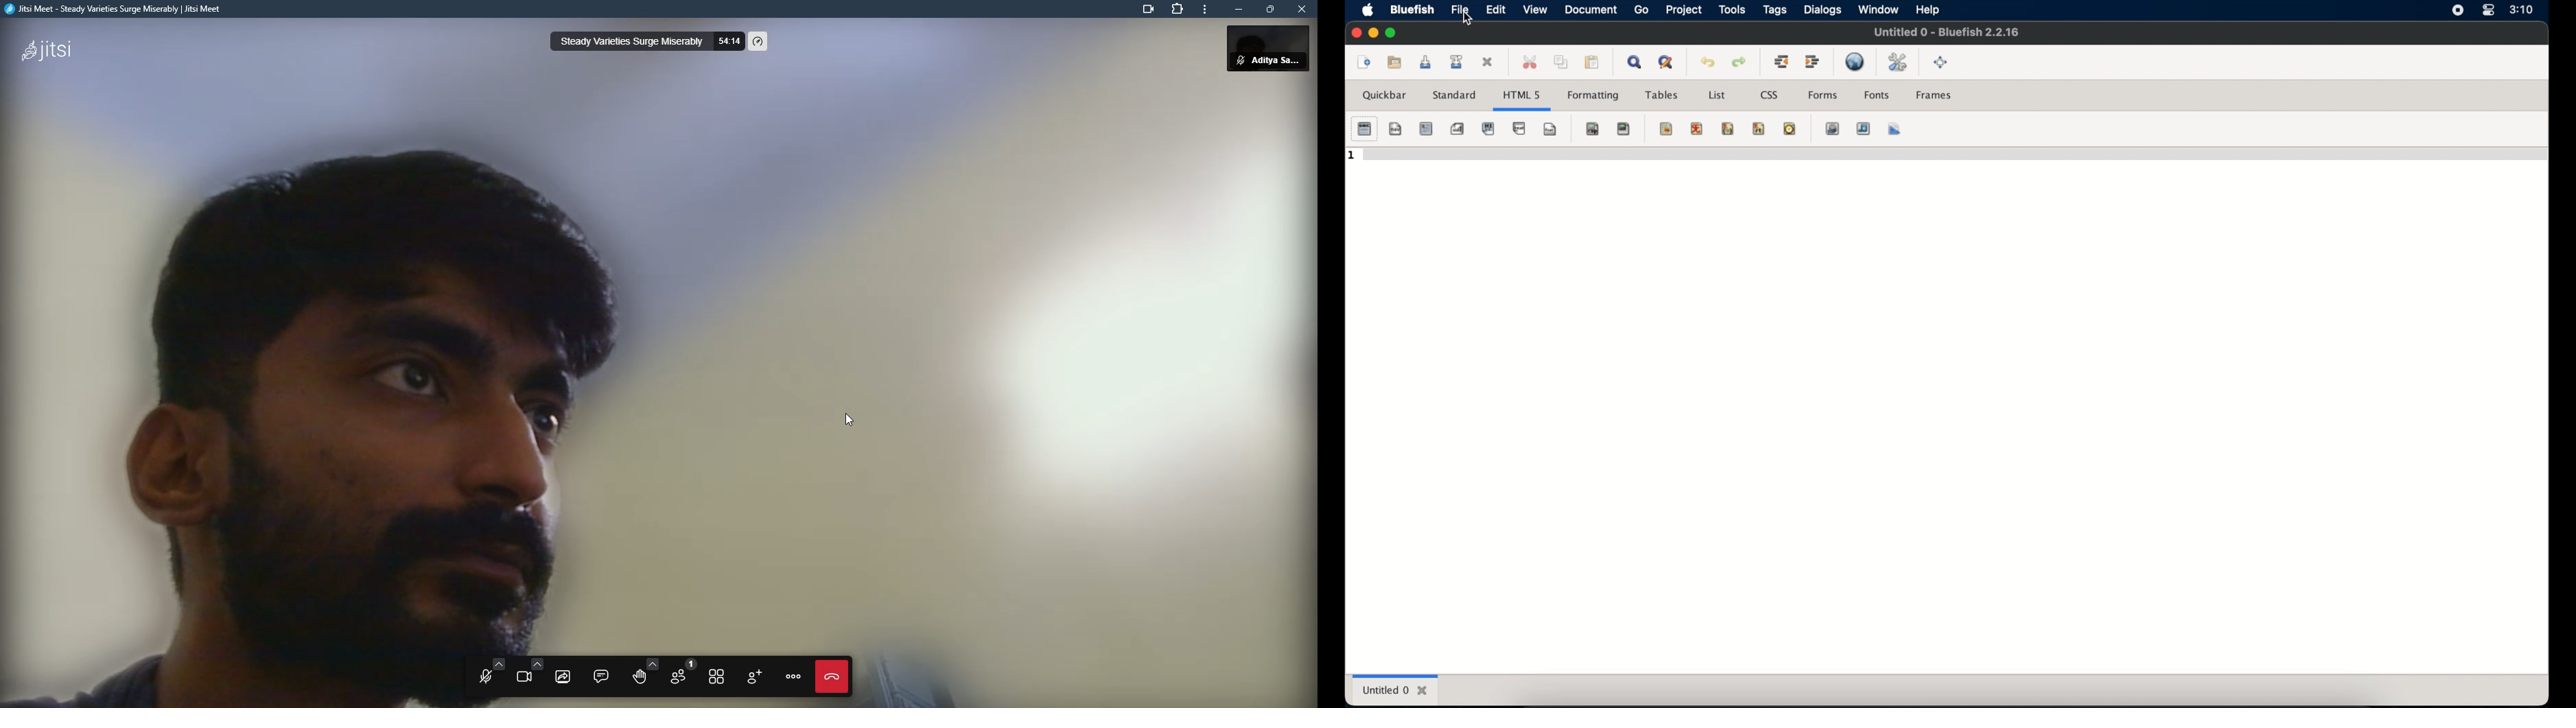 This screenshot has width=2576, height=728. Describe the element at coordinates (1895, 128) in the screenshot. I see `canvas ` at that location.